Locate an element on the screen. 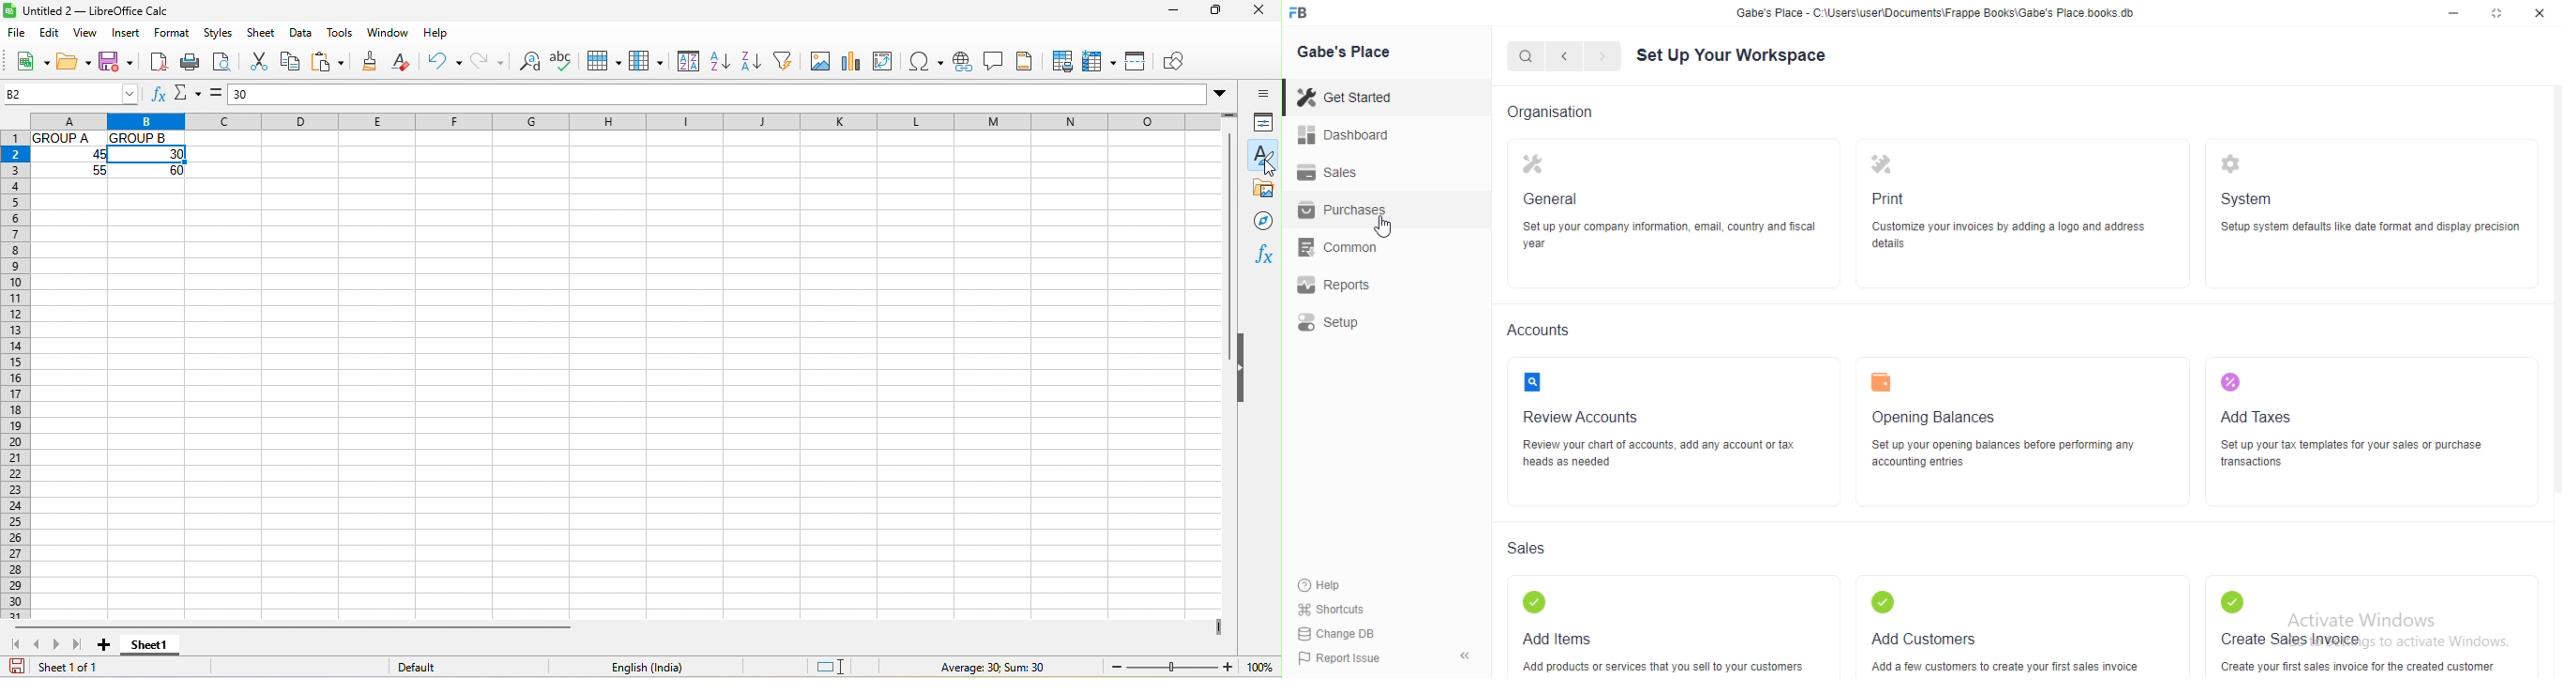 This screenshot has width=2576, height=700. sidebar settings is located at coordinates (1260, 95).